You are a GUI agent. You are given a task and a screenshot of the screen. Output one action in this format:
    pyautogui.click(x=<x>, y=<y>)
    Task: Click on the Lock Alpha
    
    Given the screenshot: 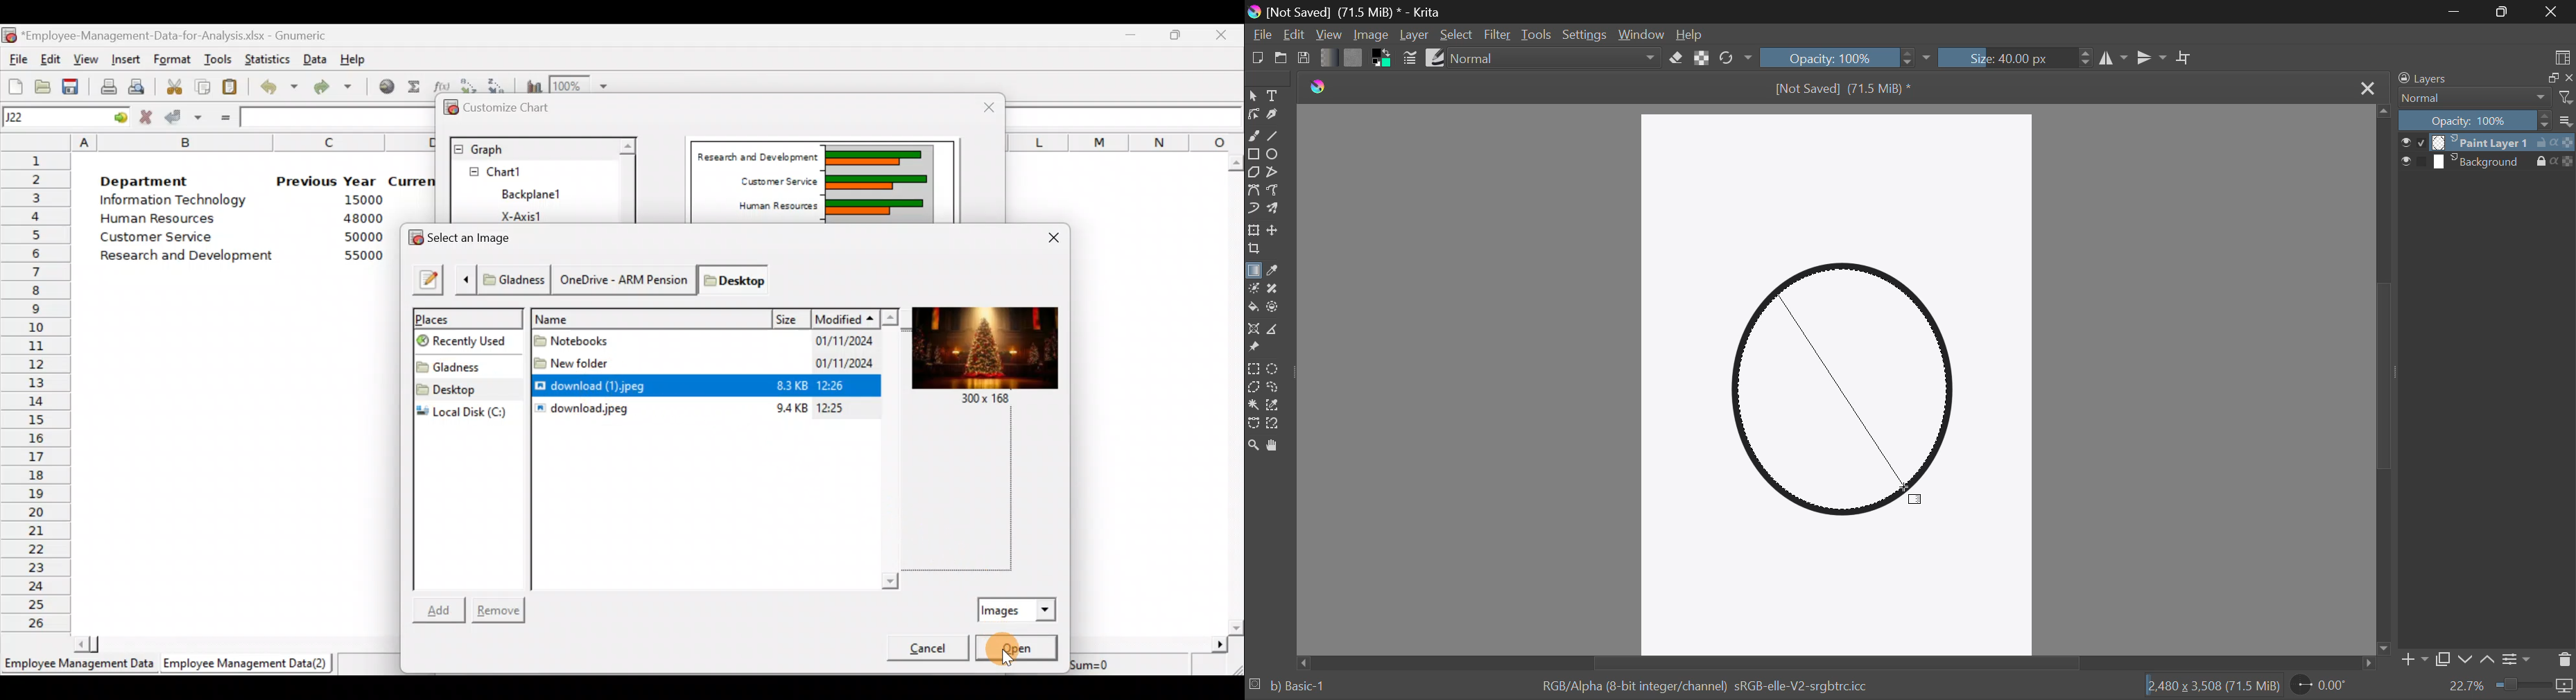 What is the action you would take?
    pyautogui.click(x=1703, y=58)
    